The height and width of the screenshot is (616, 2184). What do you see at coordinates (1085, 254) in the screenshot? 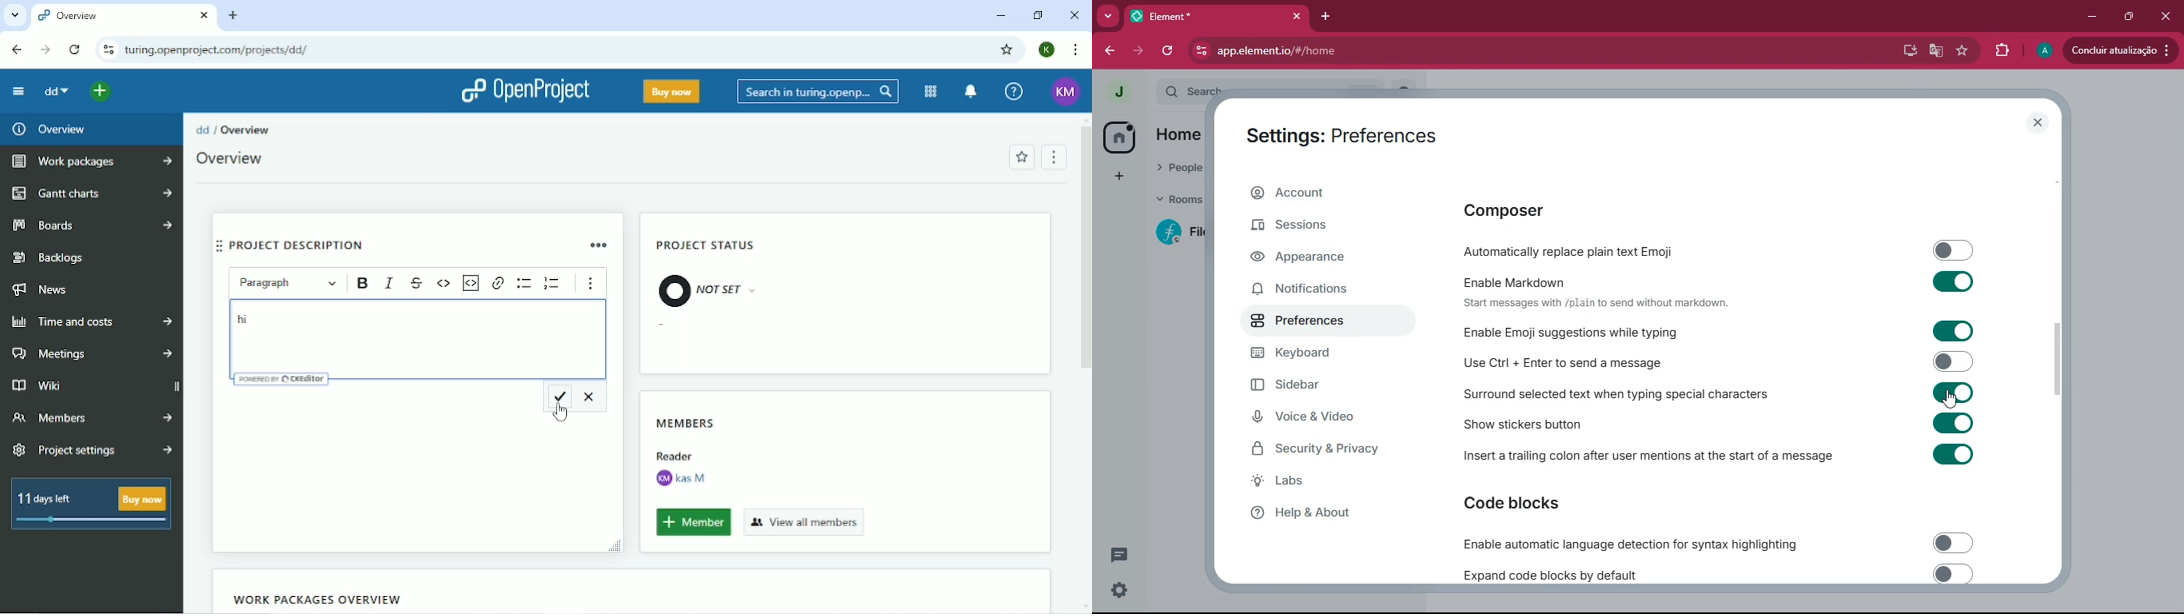
I see `Vertical scrollbar` at bounding box center [1085, 254].